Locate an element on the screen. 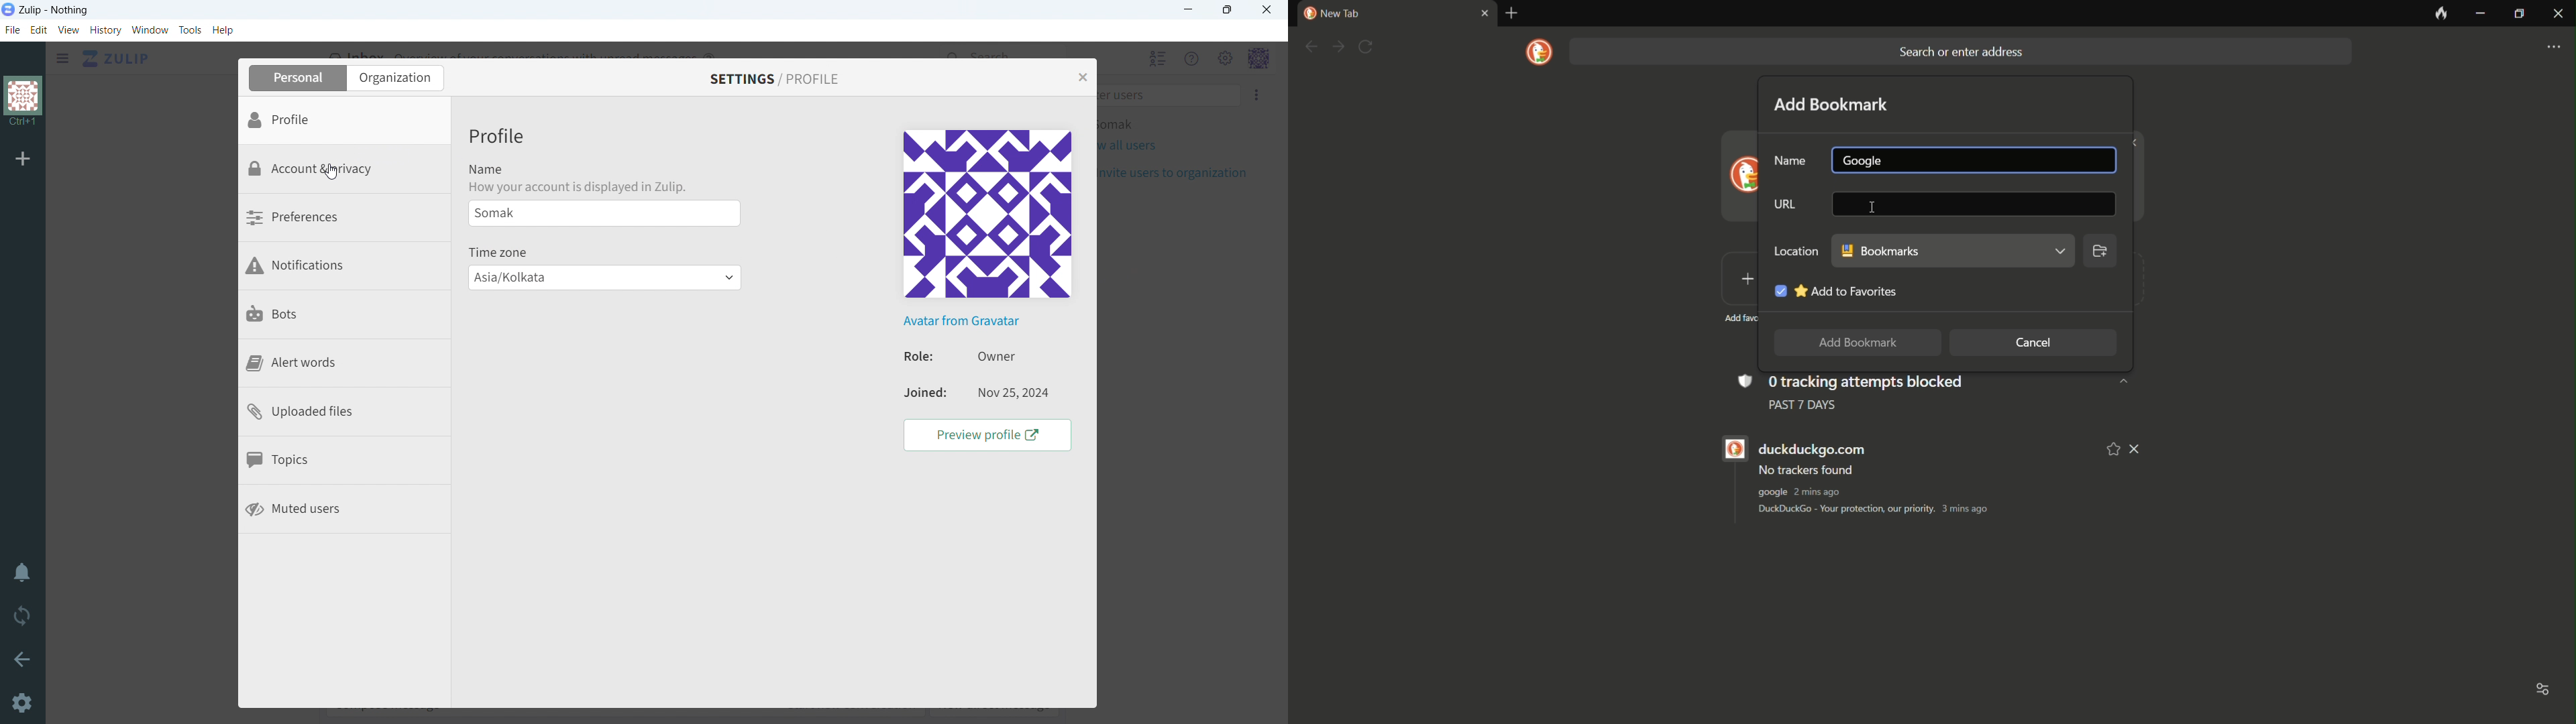 Image resolution: width=2576 pixels, height=728 pixels. window is located at coordinates (151, 30).